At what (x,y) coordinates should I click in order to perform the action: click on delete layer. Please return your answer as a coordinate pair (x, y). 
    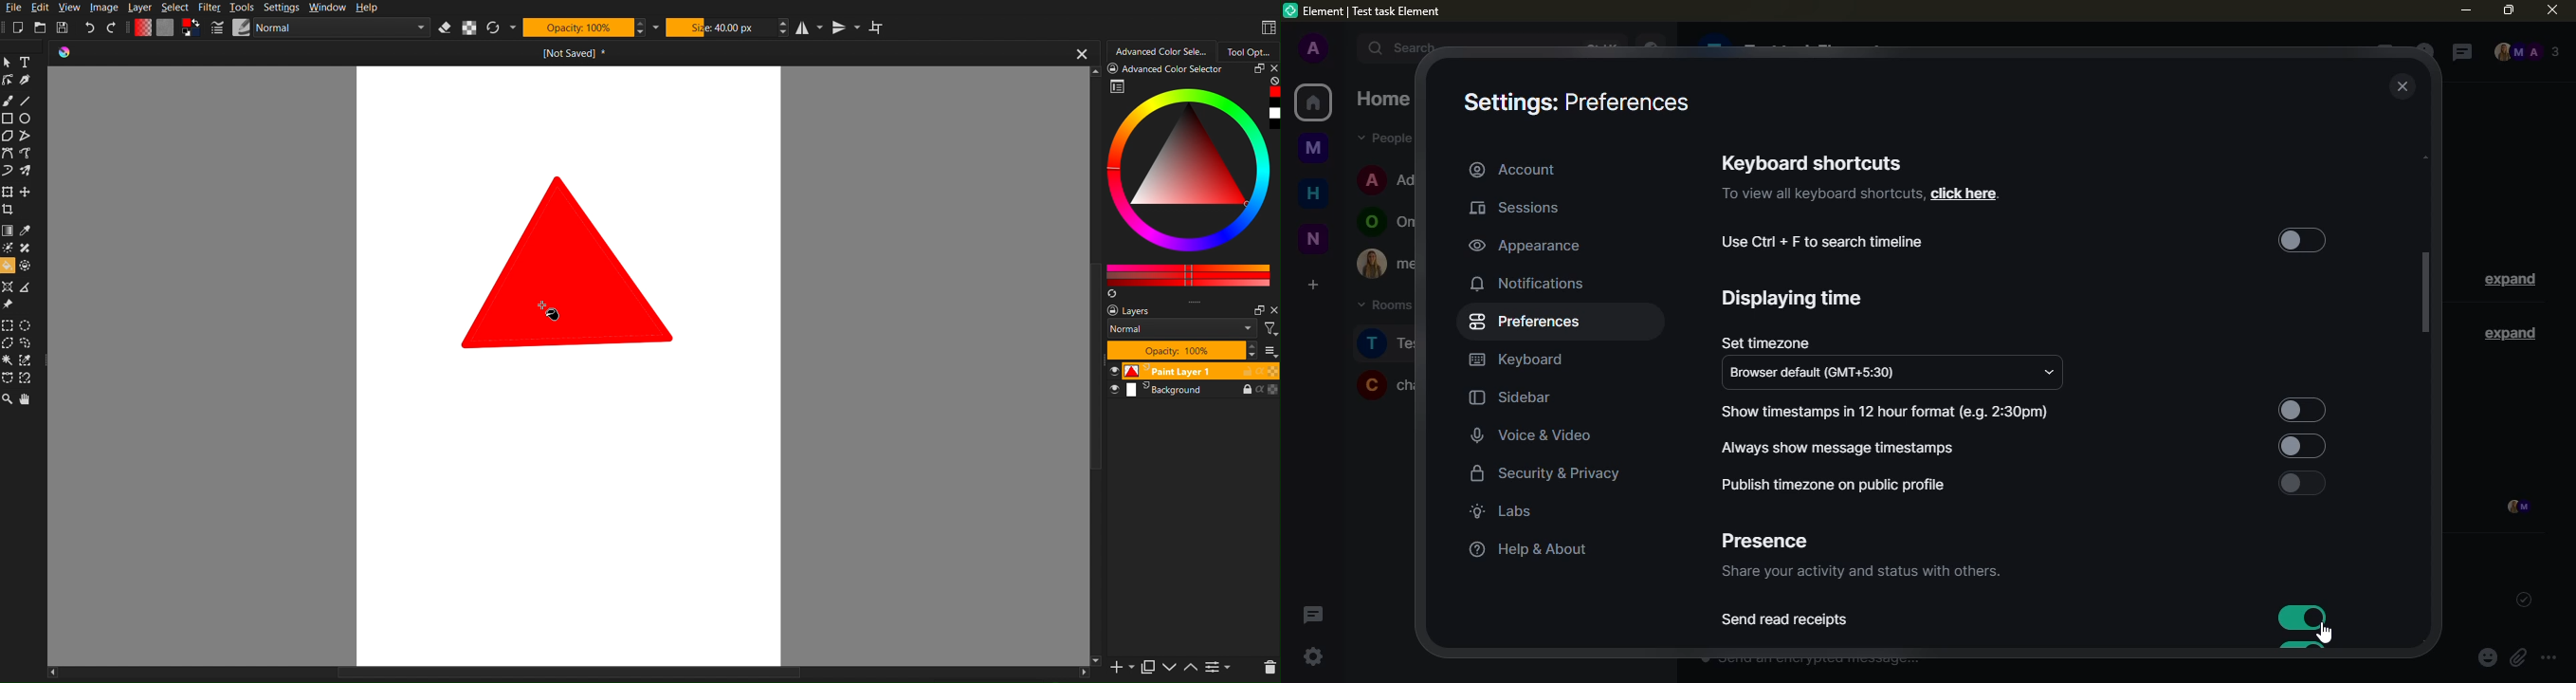
    Looking at the image, I should click on (1269, 668).